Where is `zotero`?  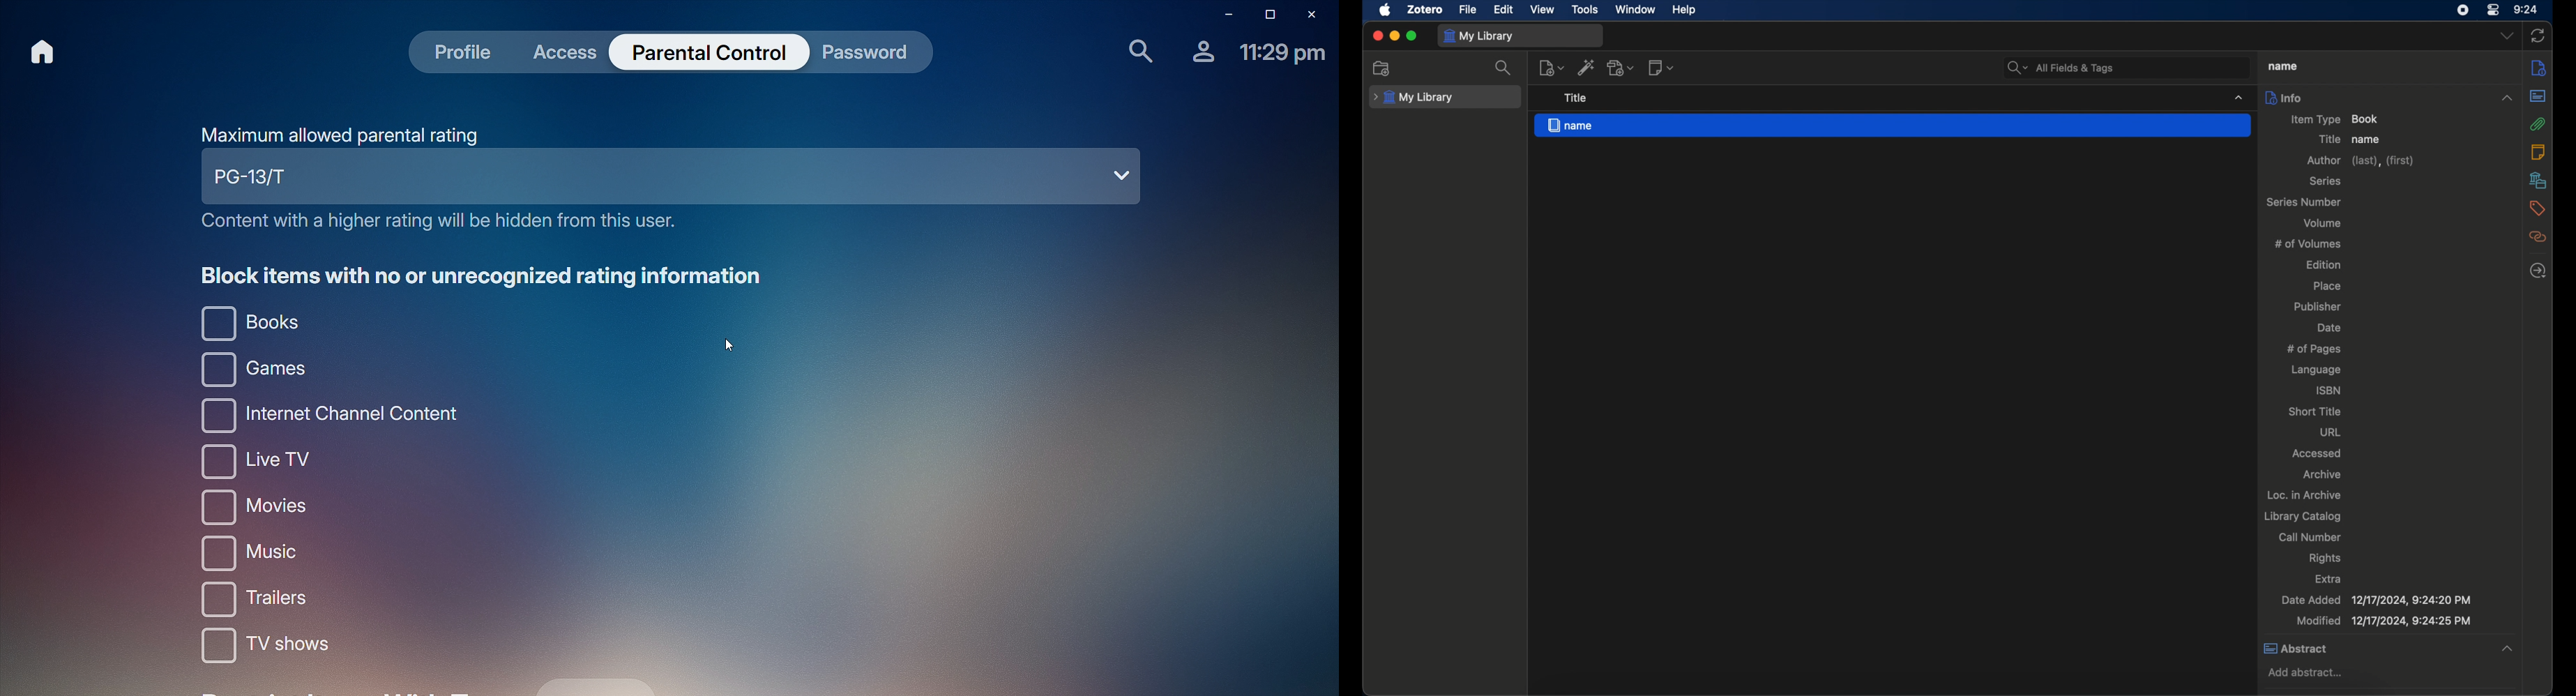
zotero is located at coordinates (1424, 9).